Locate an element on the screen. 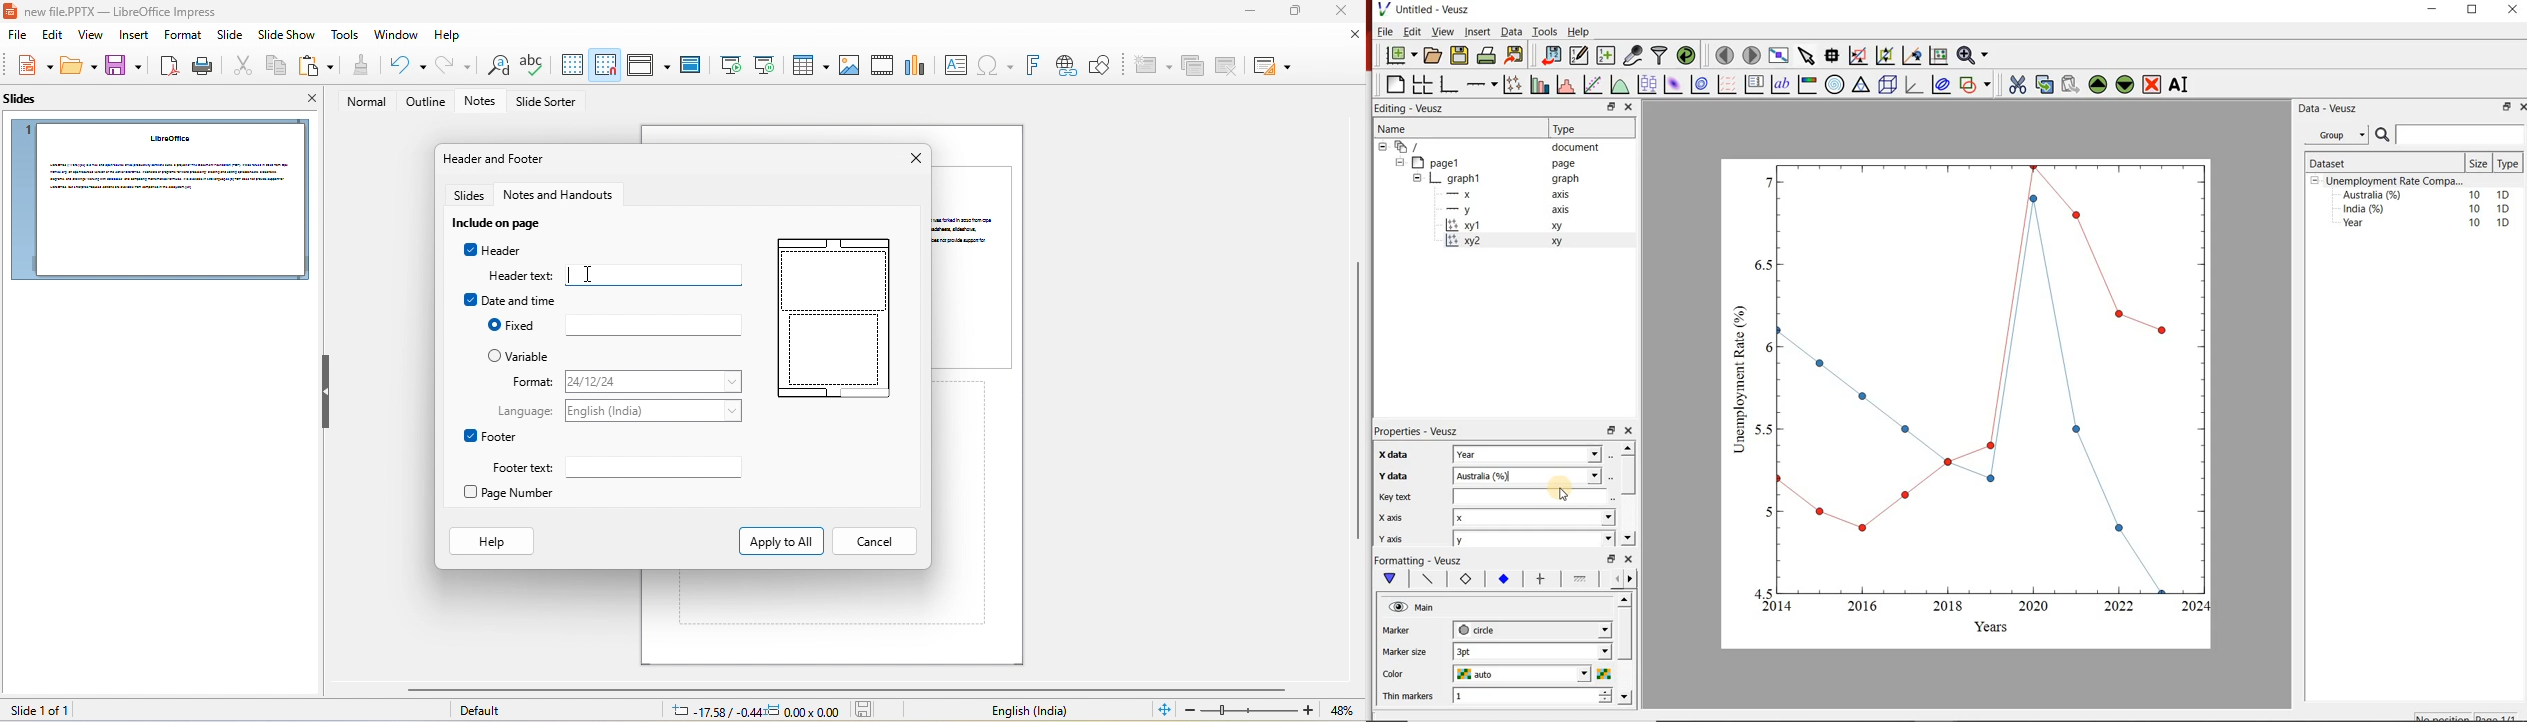 Image resolution: width=2548 pixels, height=728 pixels. Help is located at coordinates (1579, 32).